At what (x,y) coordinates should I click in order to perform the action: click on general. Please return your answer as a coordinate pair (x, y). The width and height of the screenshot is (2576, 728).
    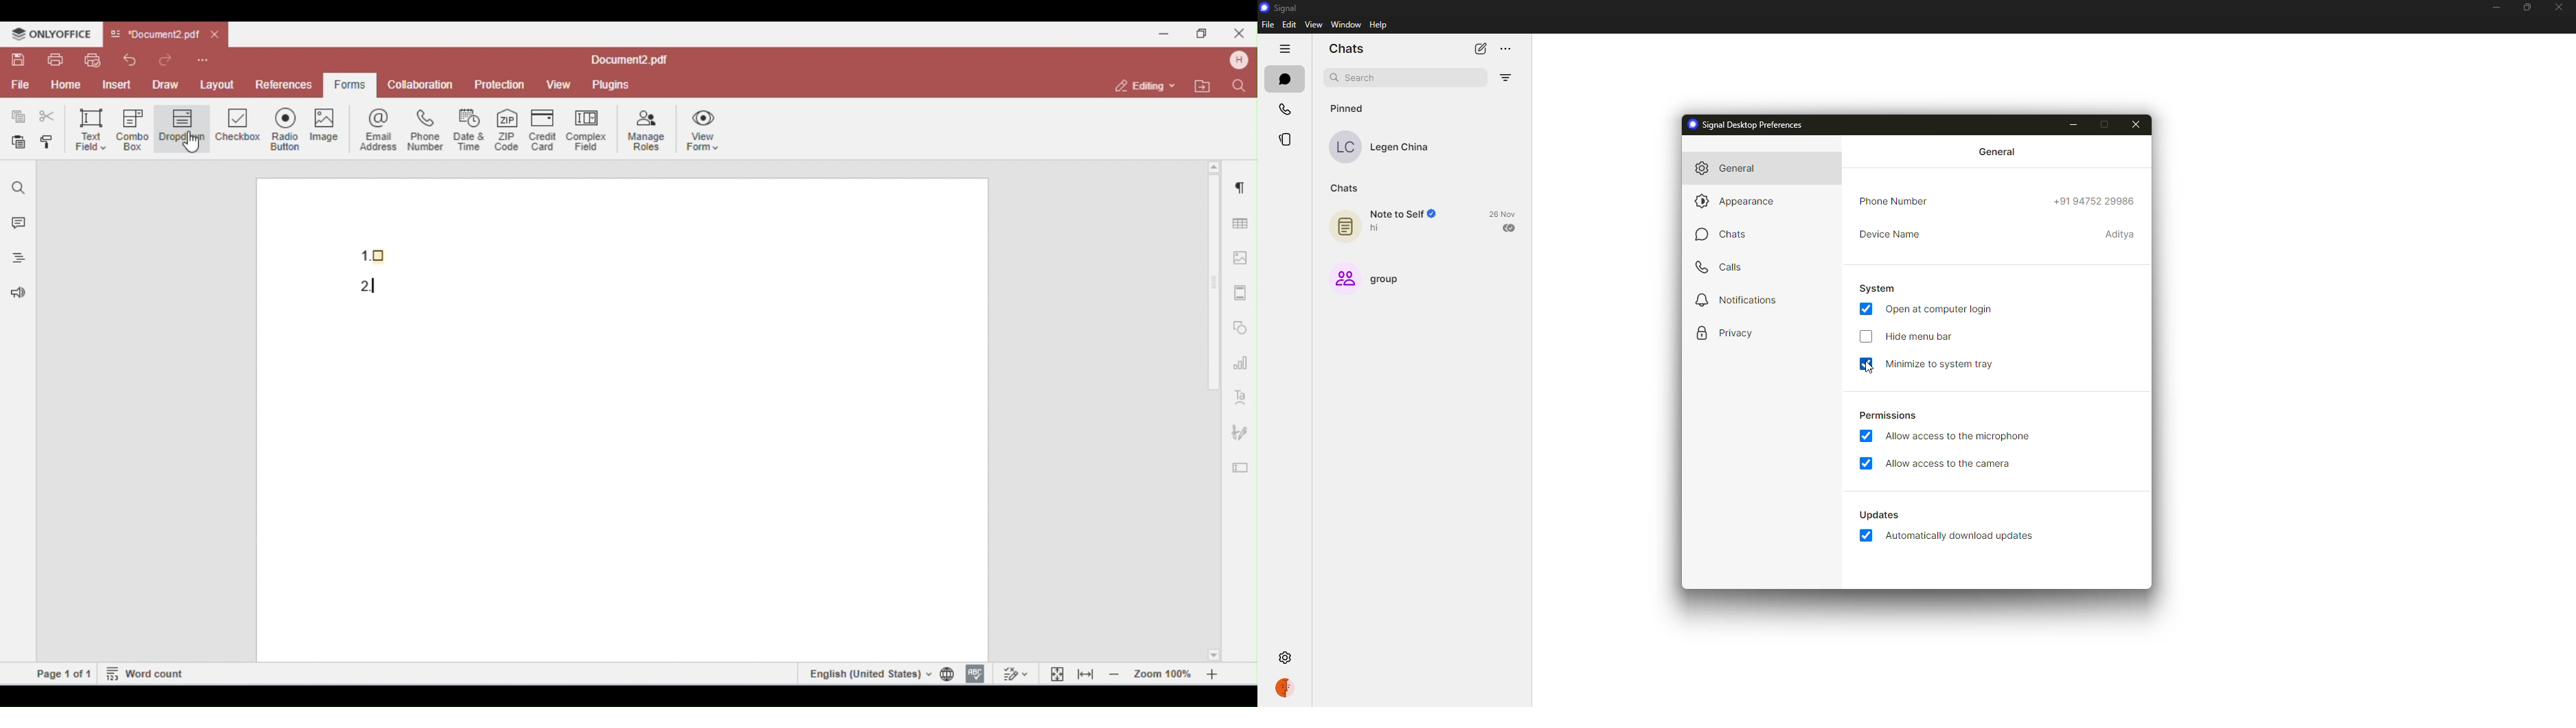
    Looking at the image, I should click on (1998, 152).